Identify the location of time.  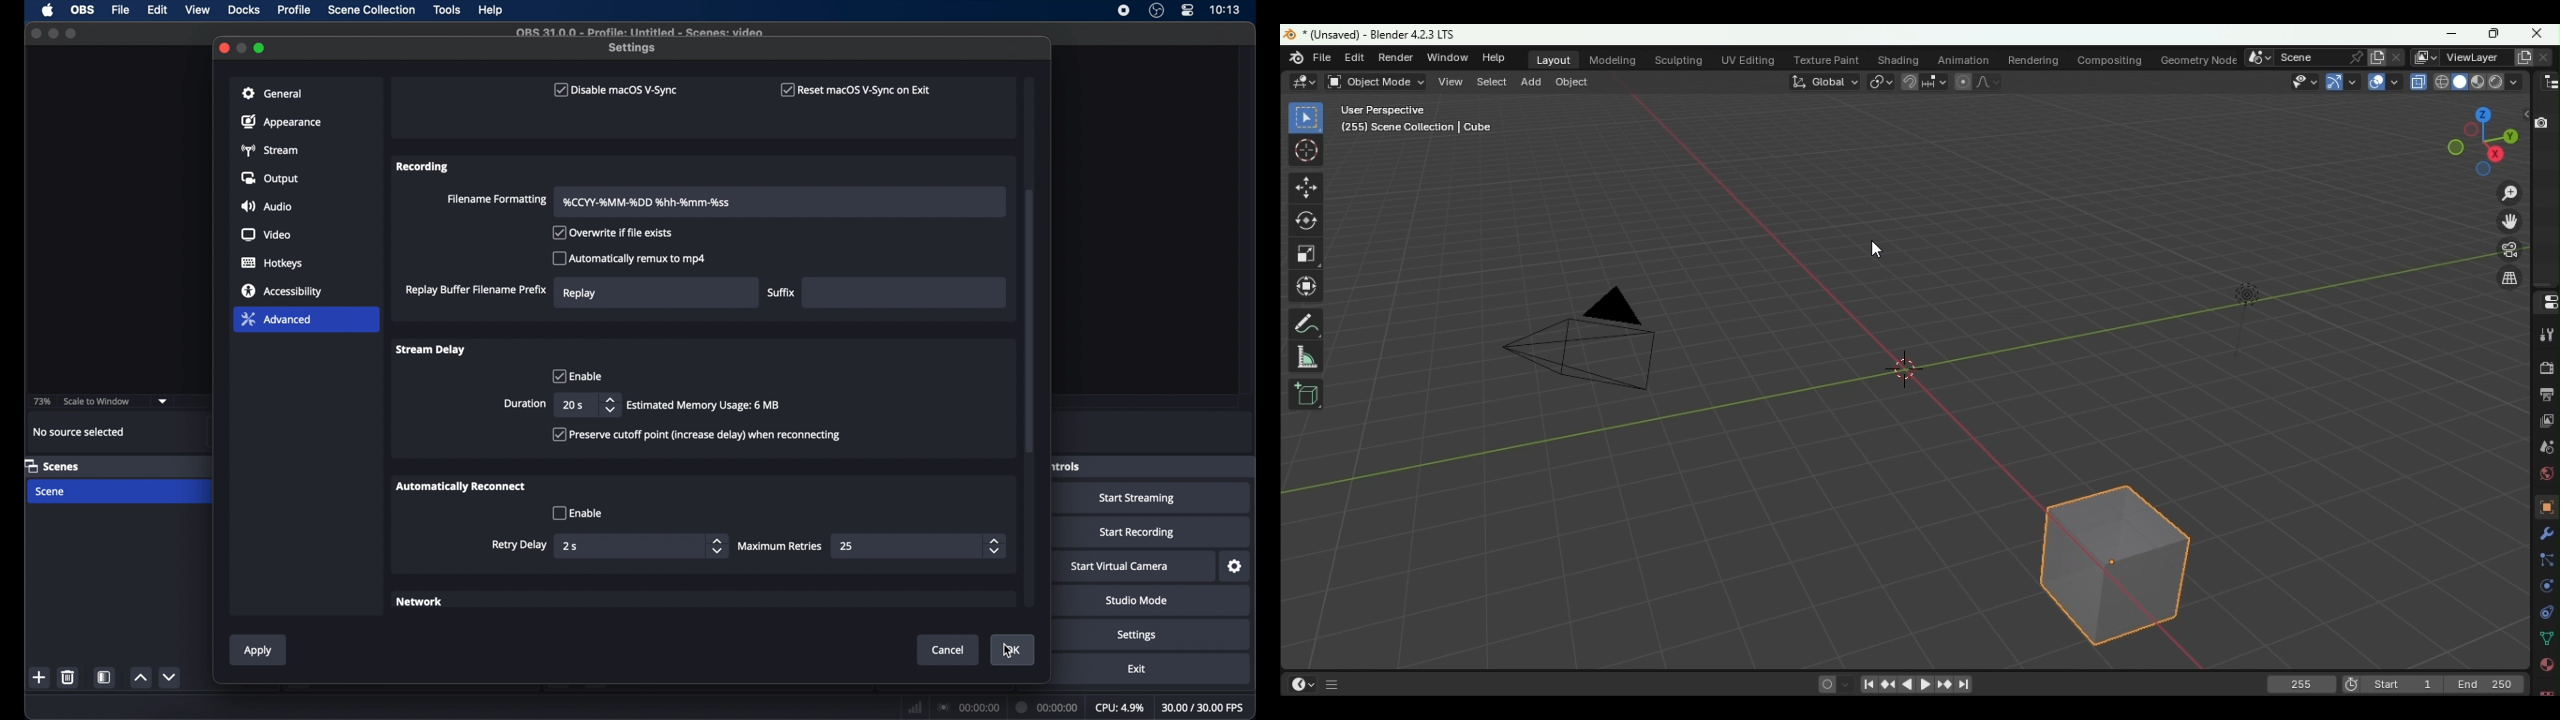
(1225, 10).